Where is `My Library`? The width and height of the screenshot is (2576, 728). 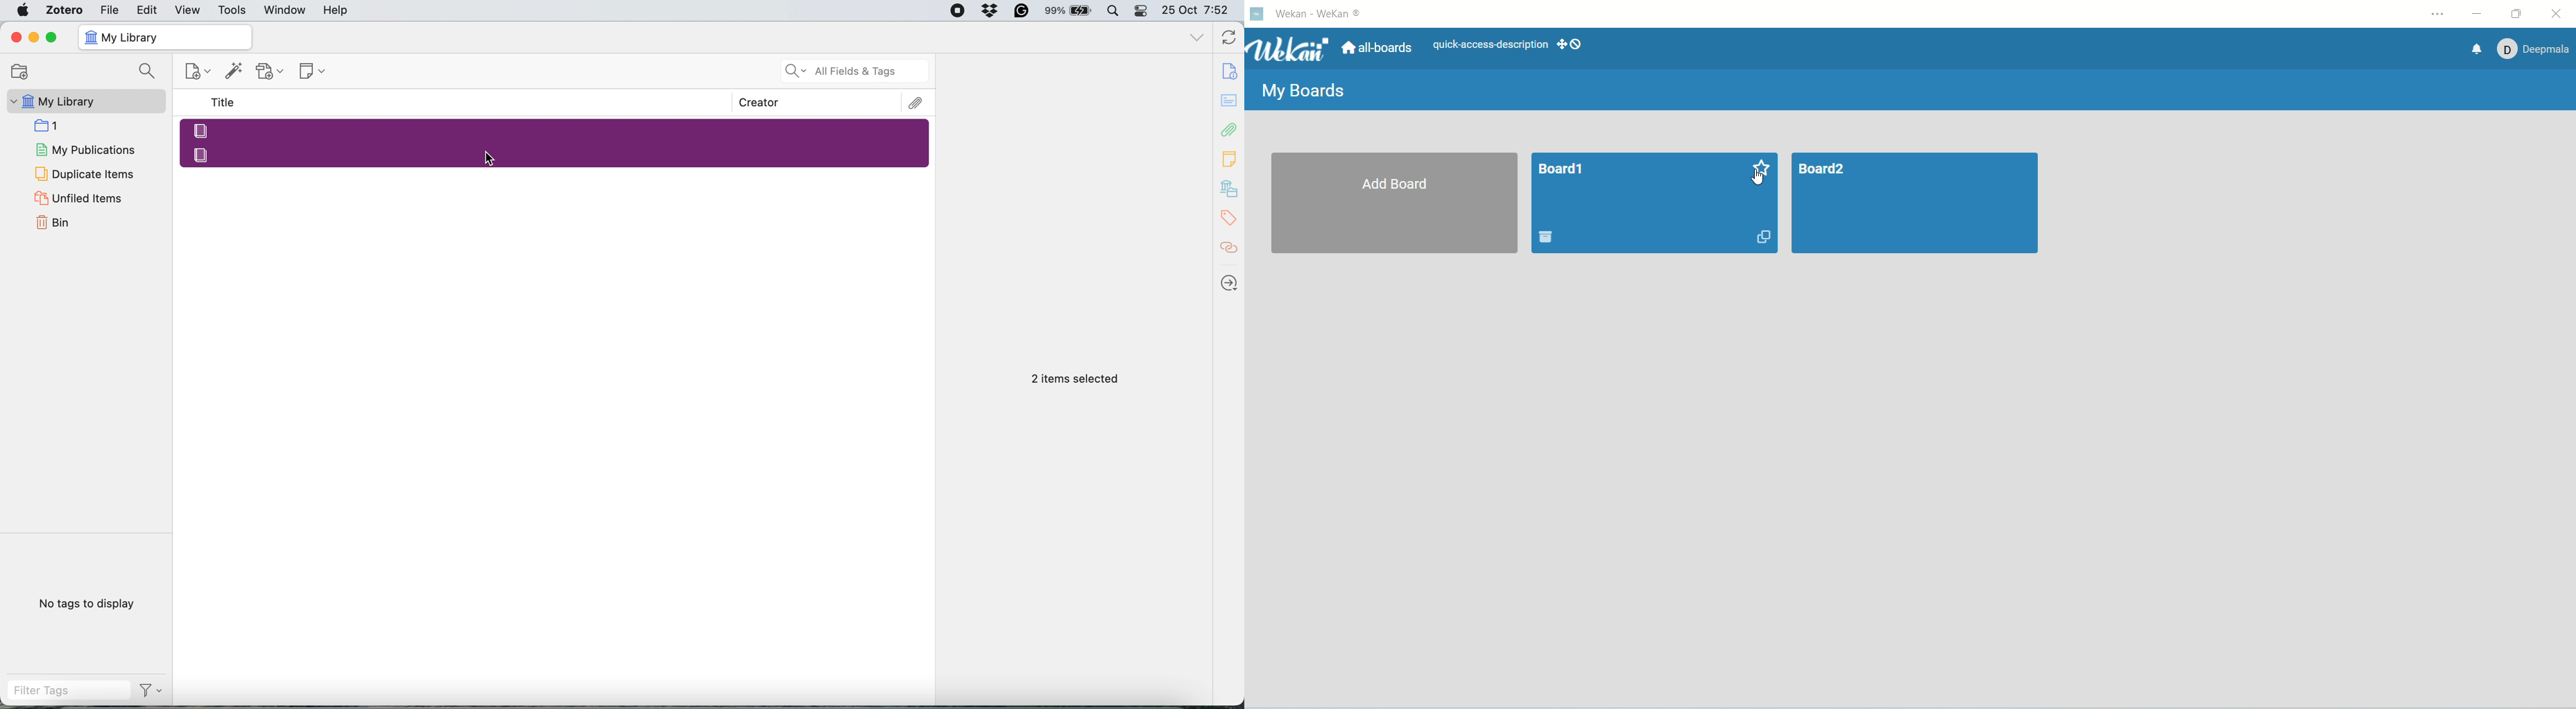 My Library is located at coordinates (164, 38).